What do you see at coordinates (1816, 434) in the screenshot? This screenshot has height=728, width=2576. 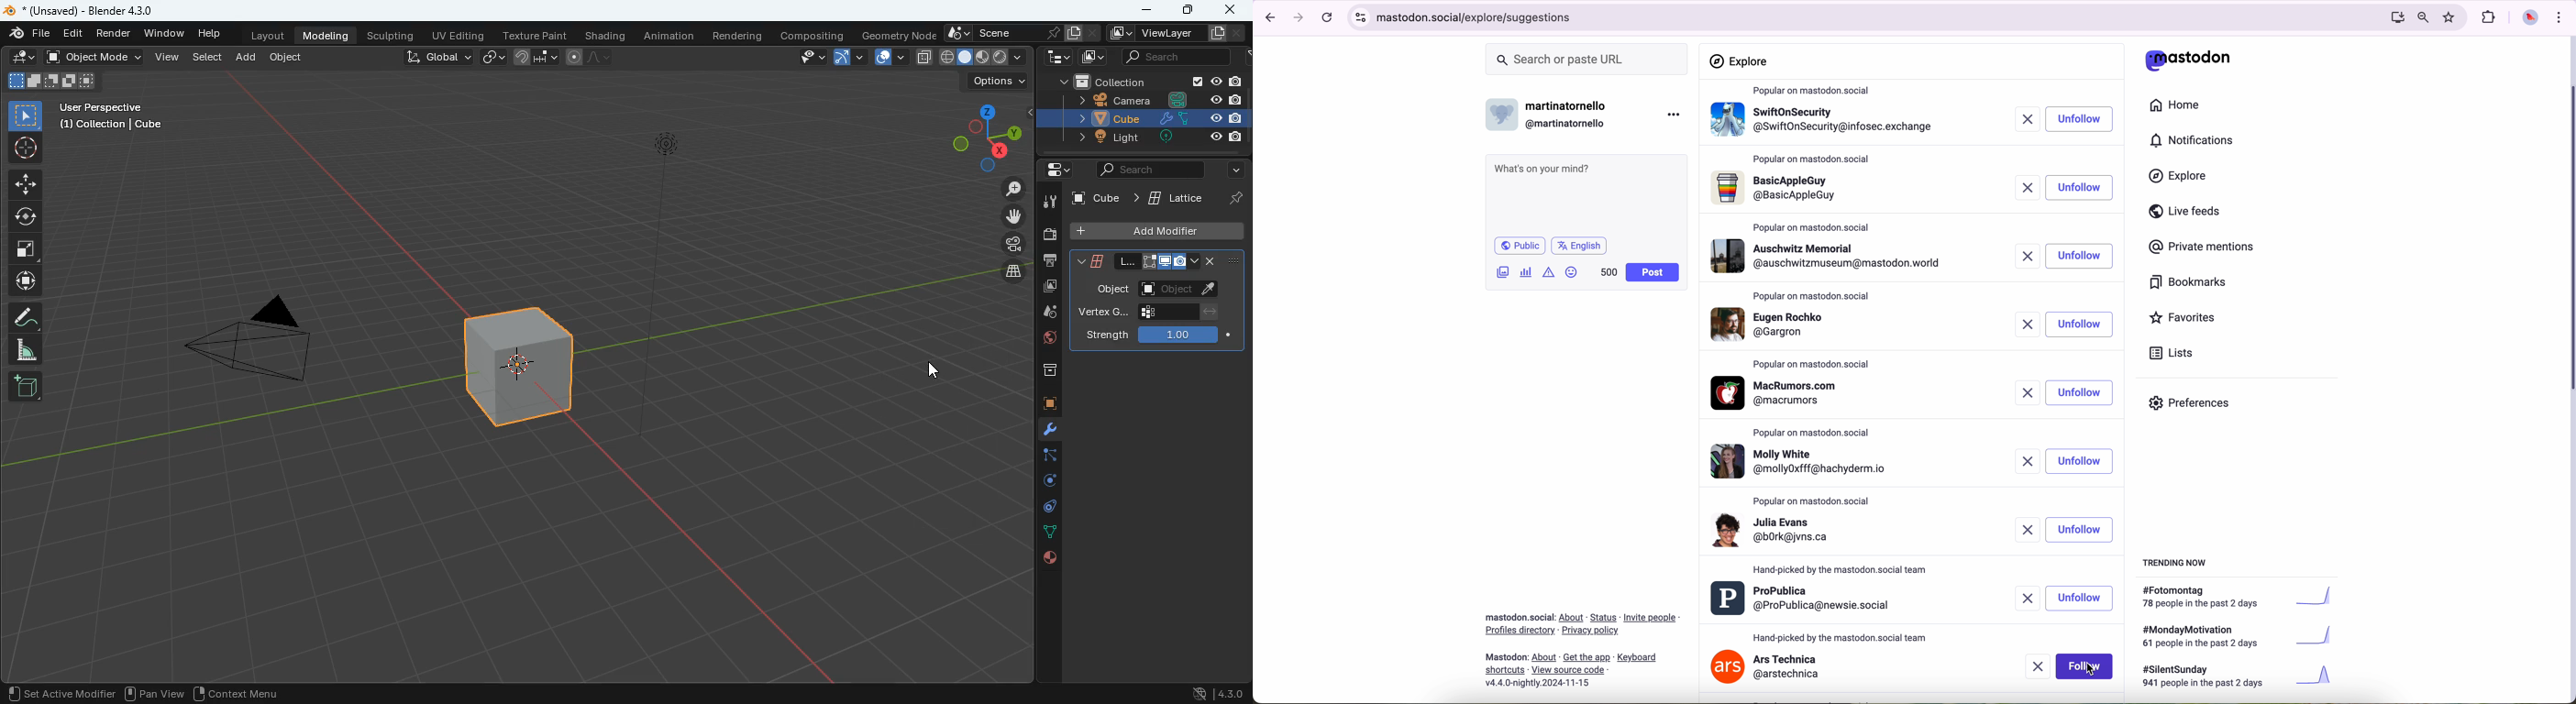 I see `popular on mastodon.social` at bounding box center [1816, 434].